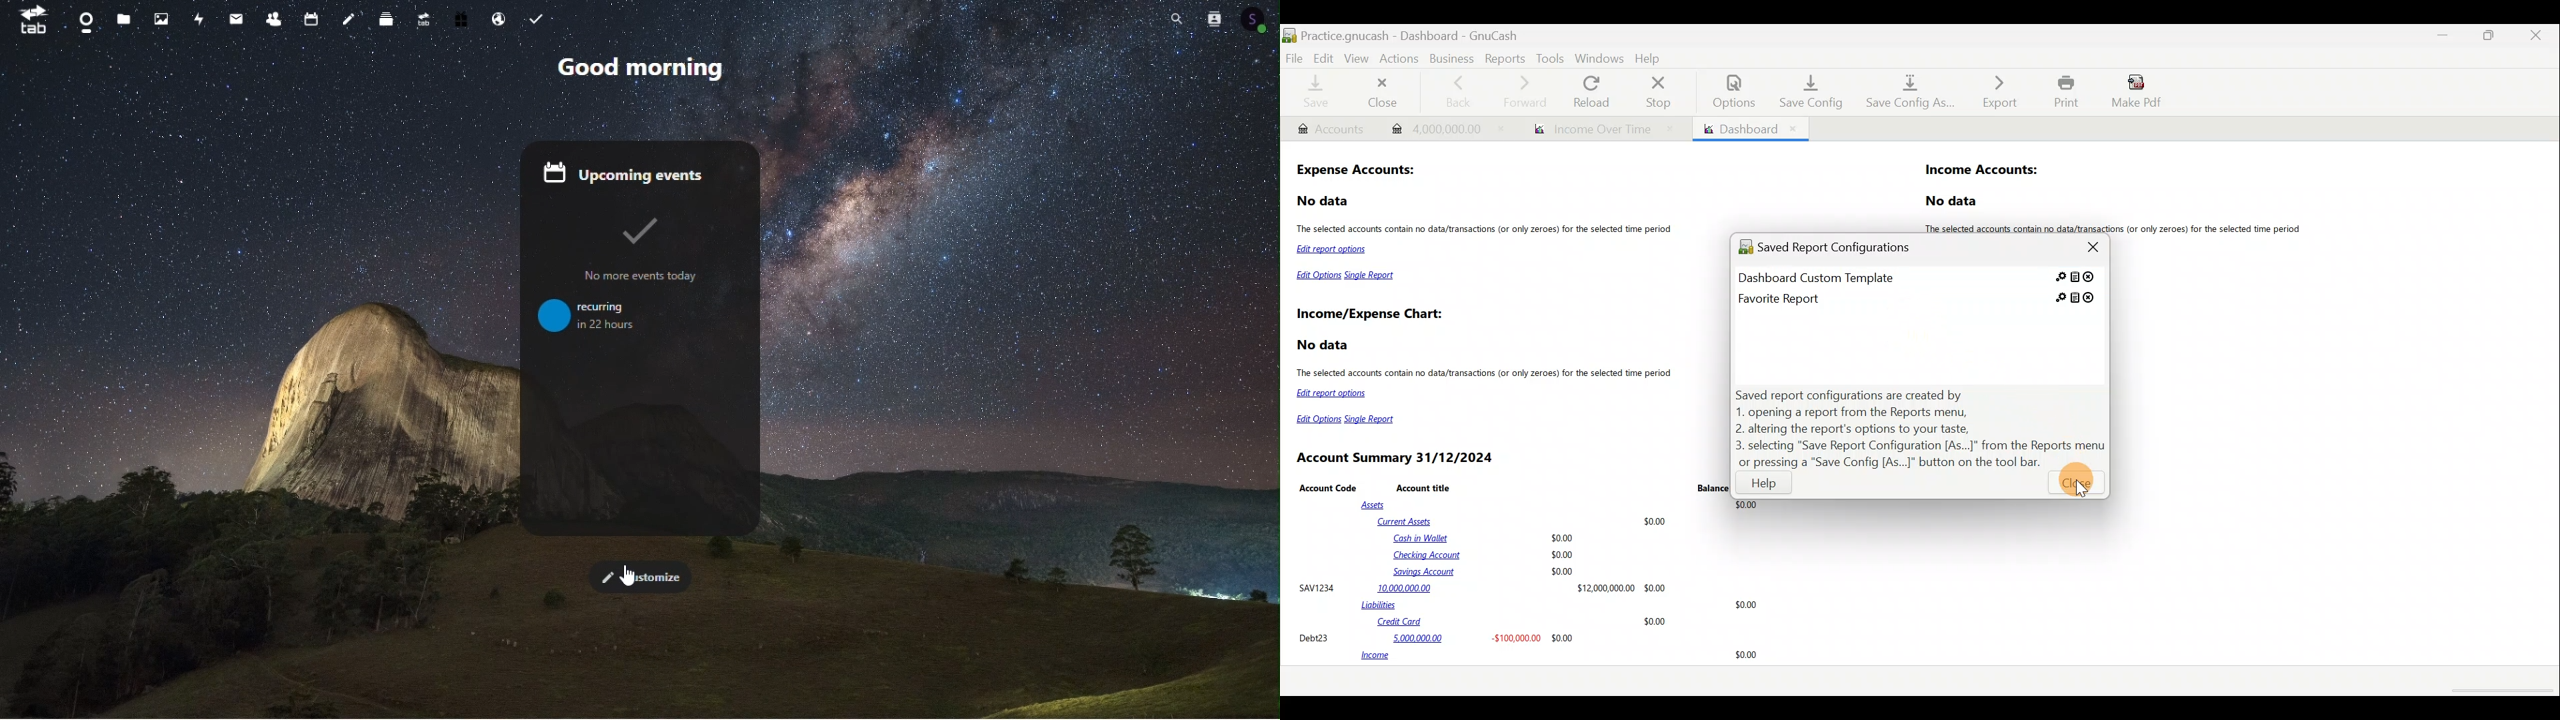 The width and height of the screenshot is (2576, 728). Describe the element at coordinates (1993, 91) in the screenshot. I see `Export` at that location.